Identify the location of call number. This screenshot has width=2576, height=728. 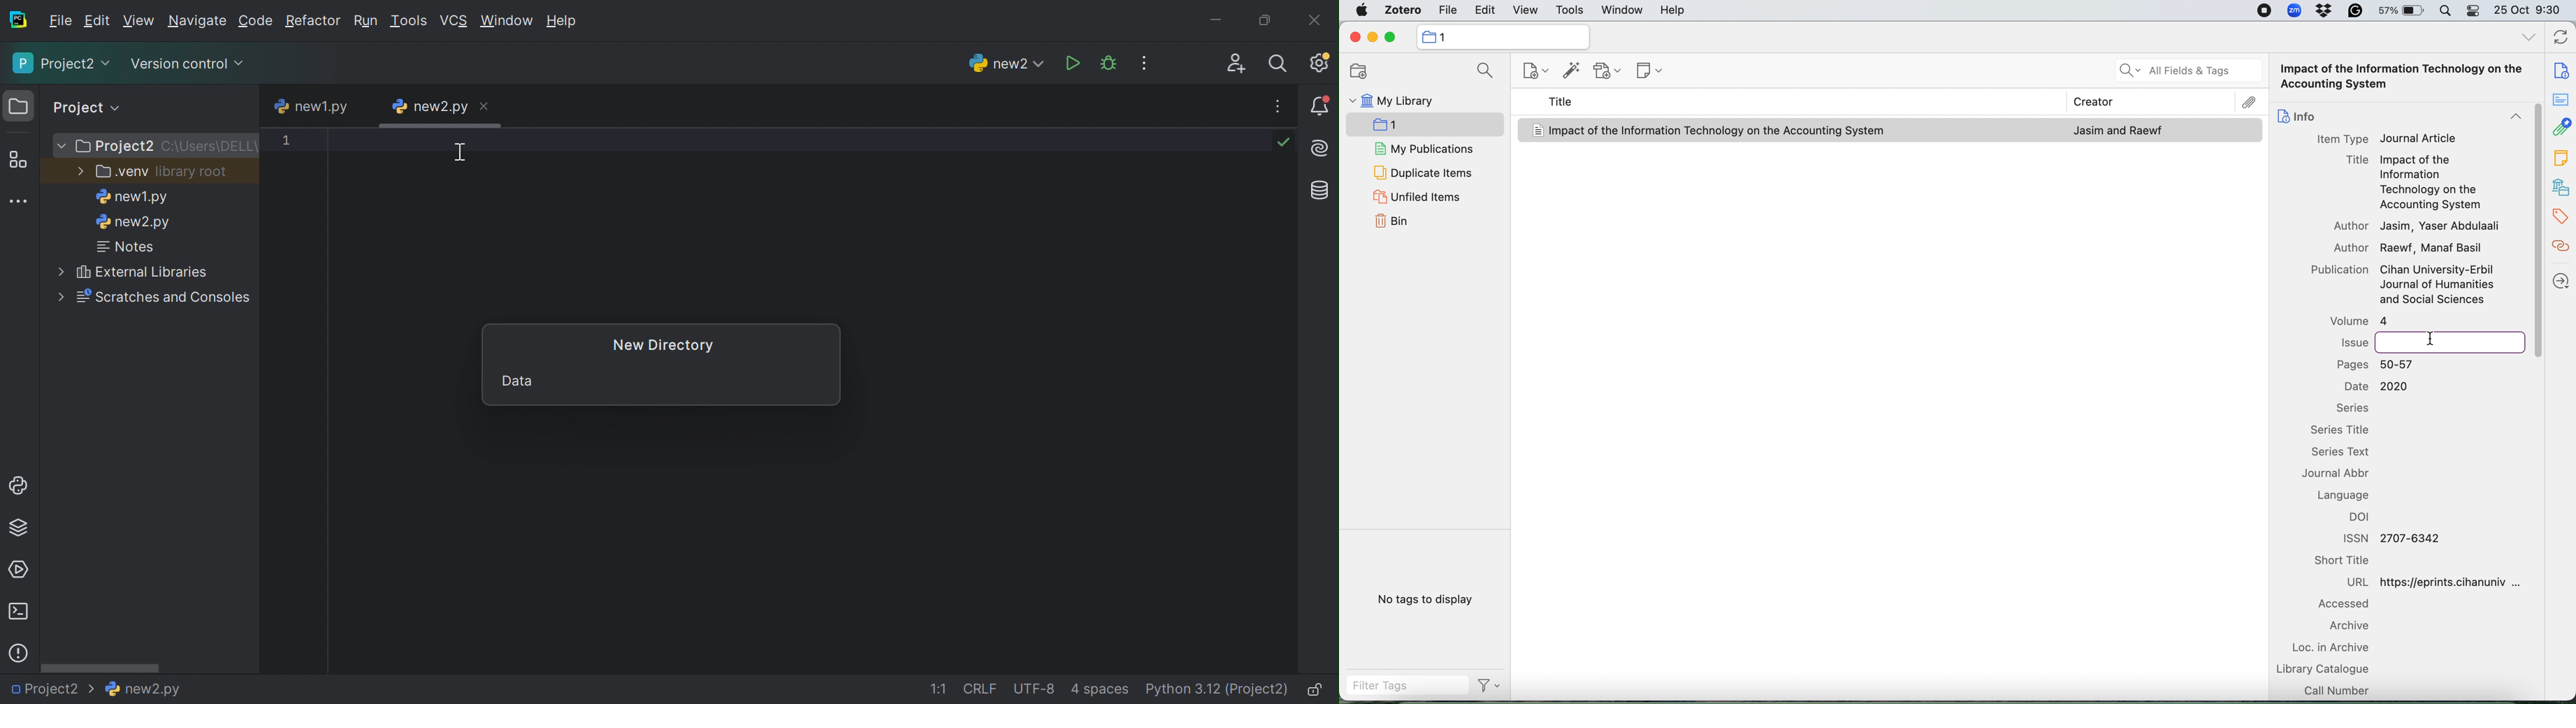
(2337, 689).